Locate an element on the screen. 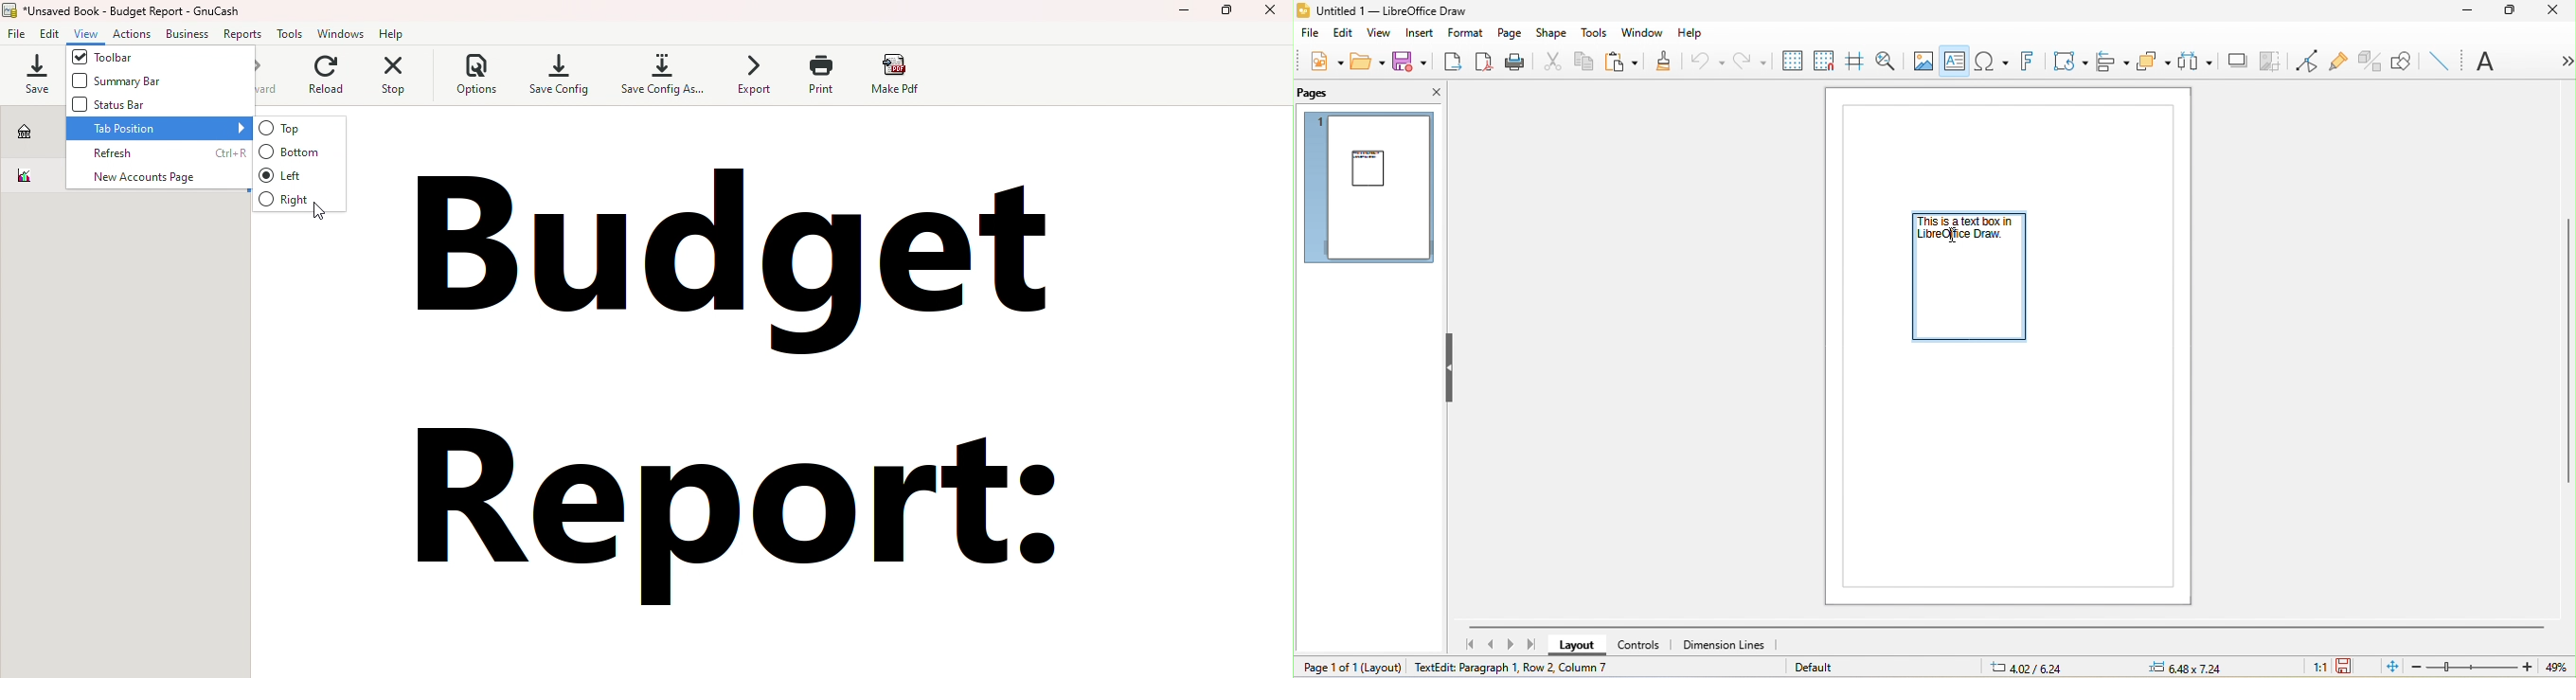  cursor is located at coordinates (1952, 237).